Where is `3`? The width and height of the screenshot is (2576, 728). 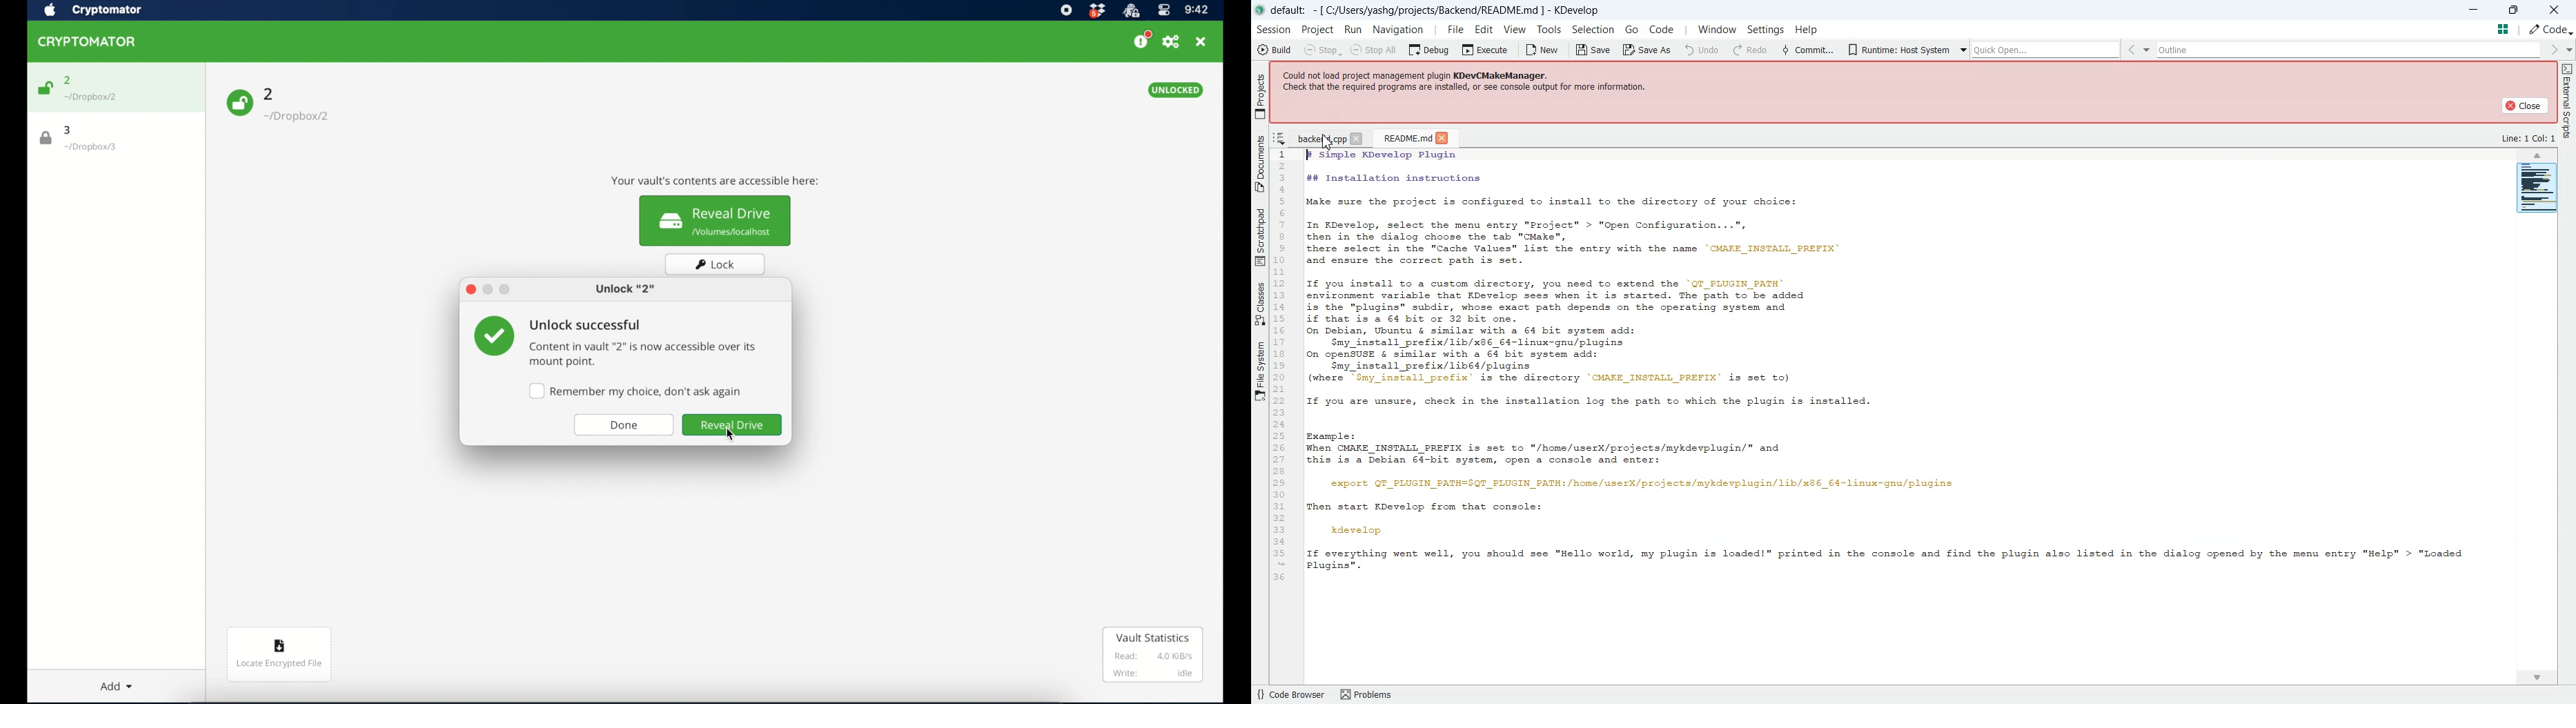
3 is located at coordinates (68, 130).